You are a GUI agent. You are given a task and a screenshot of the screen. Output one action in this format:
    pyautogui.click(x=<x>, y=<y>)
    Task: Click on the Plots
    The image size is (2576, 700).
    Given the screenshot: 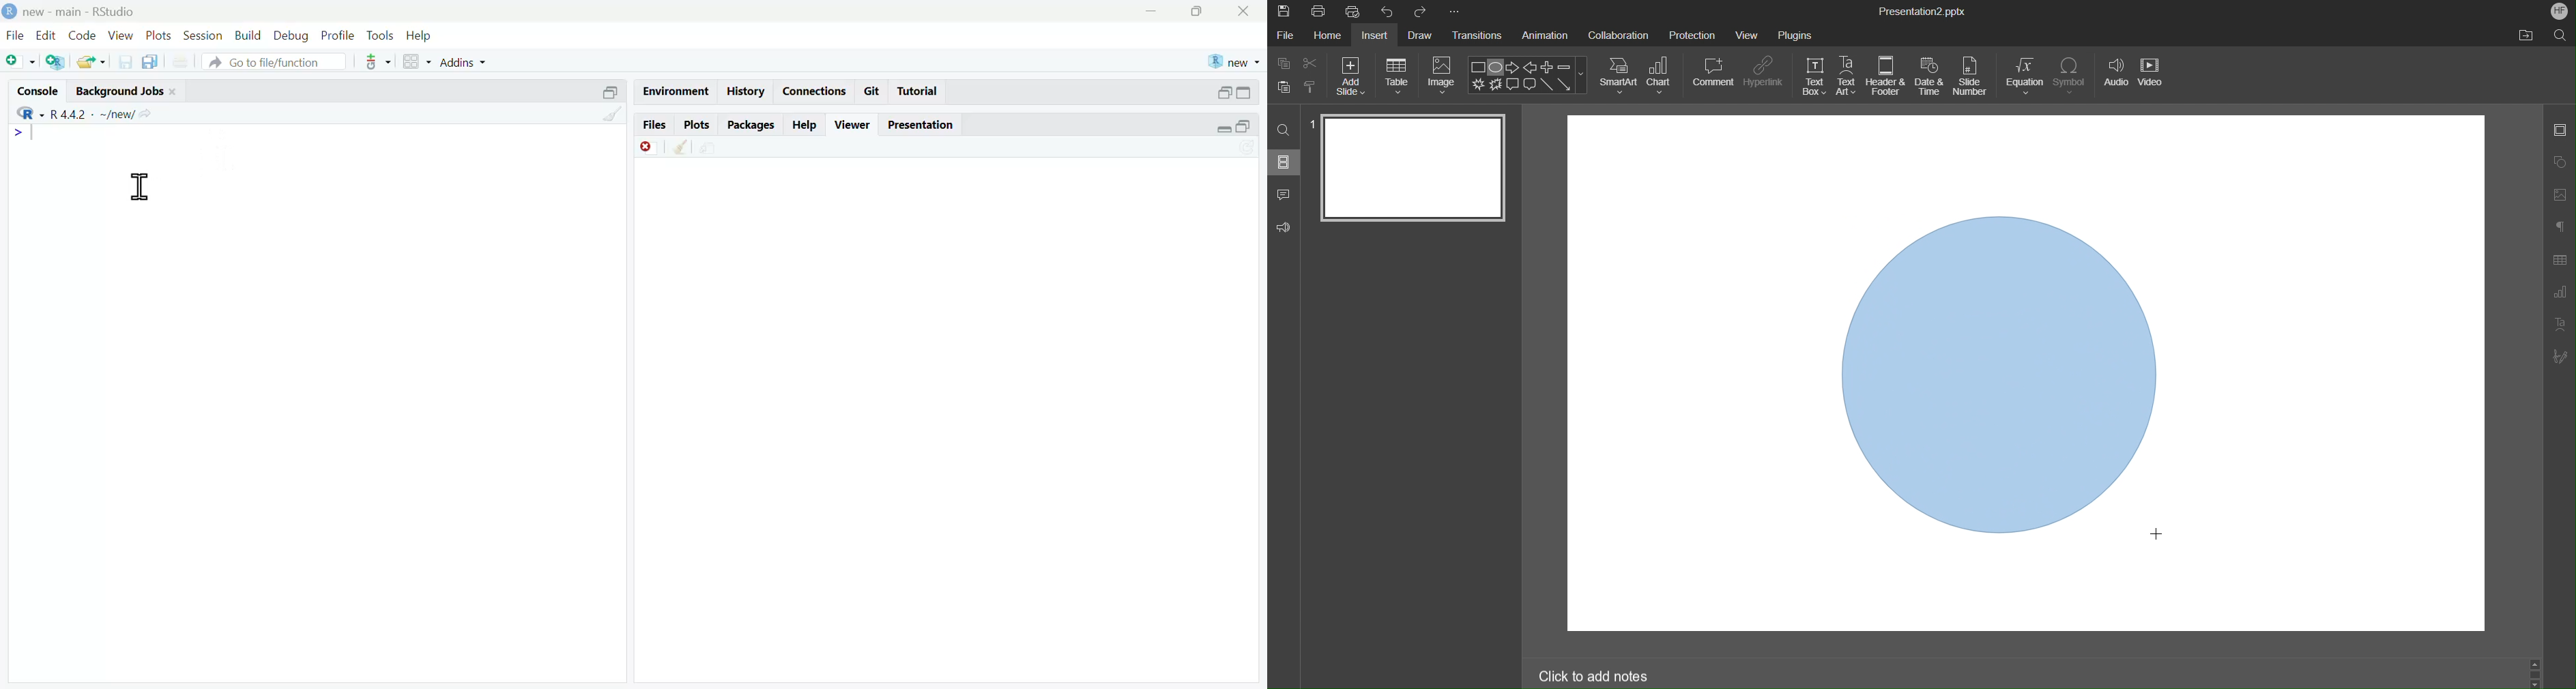 What is the action you would take?
    pyautogui.click(x=695, y=125)
    